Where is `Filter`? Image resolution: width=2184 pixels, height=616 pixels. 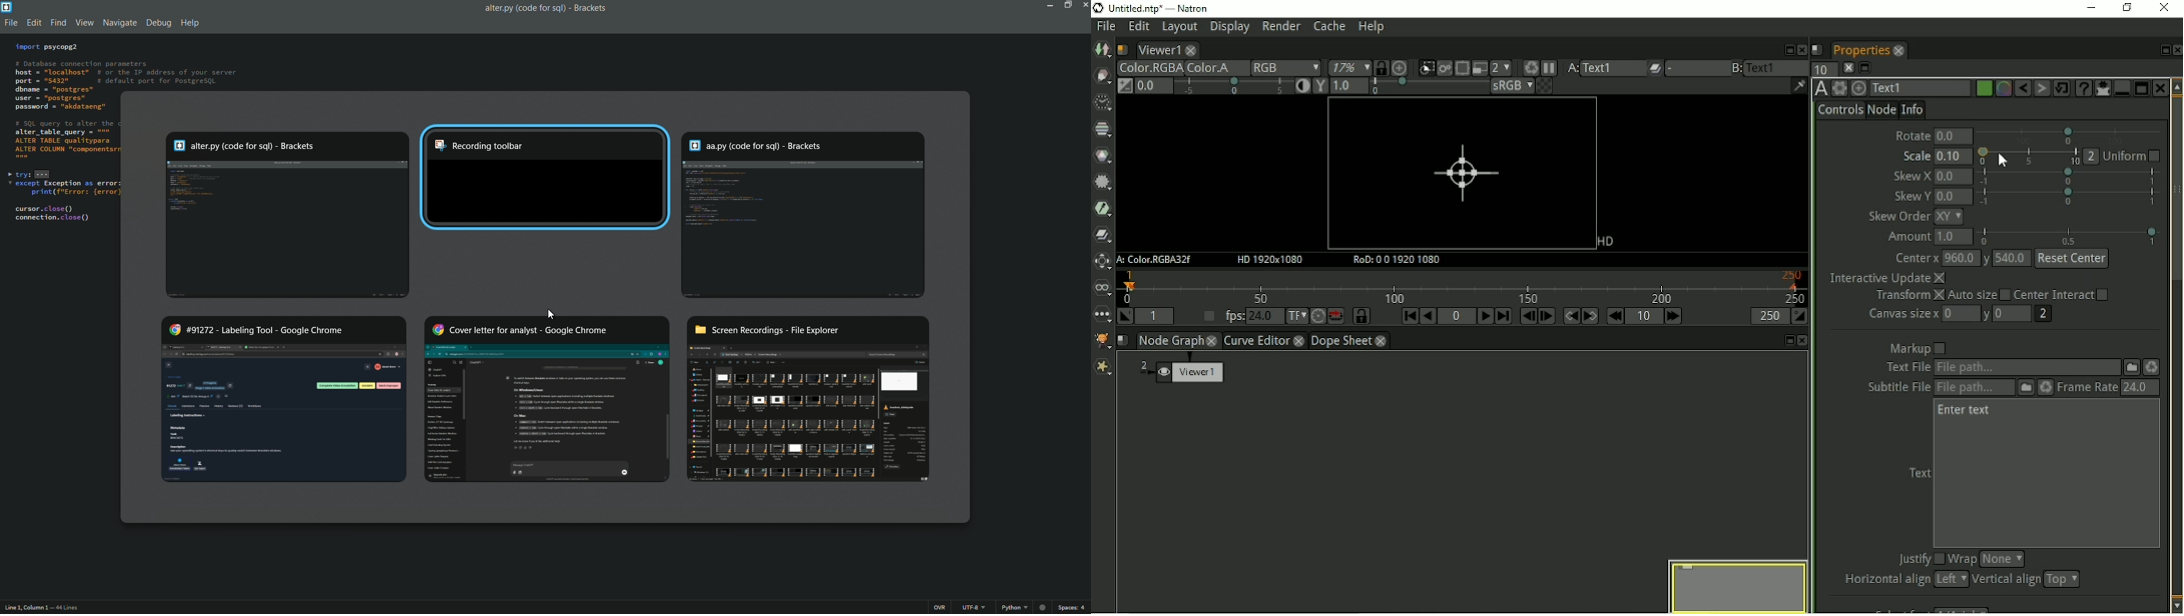 Filter is located at coordinates (1104, 183).